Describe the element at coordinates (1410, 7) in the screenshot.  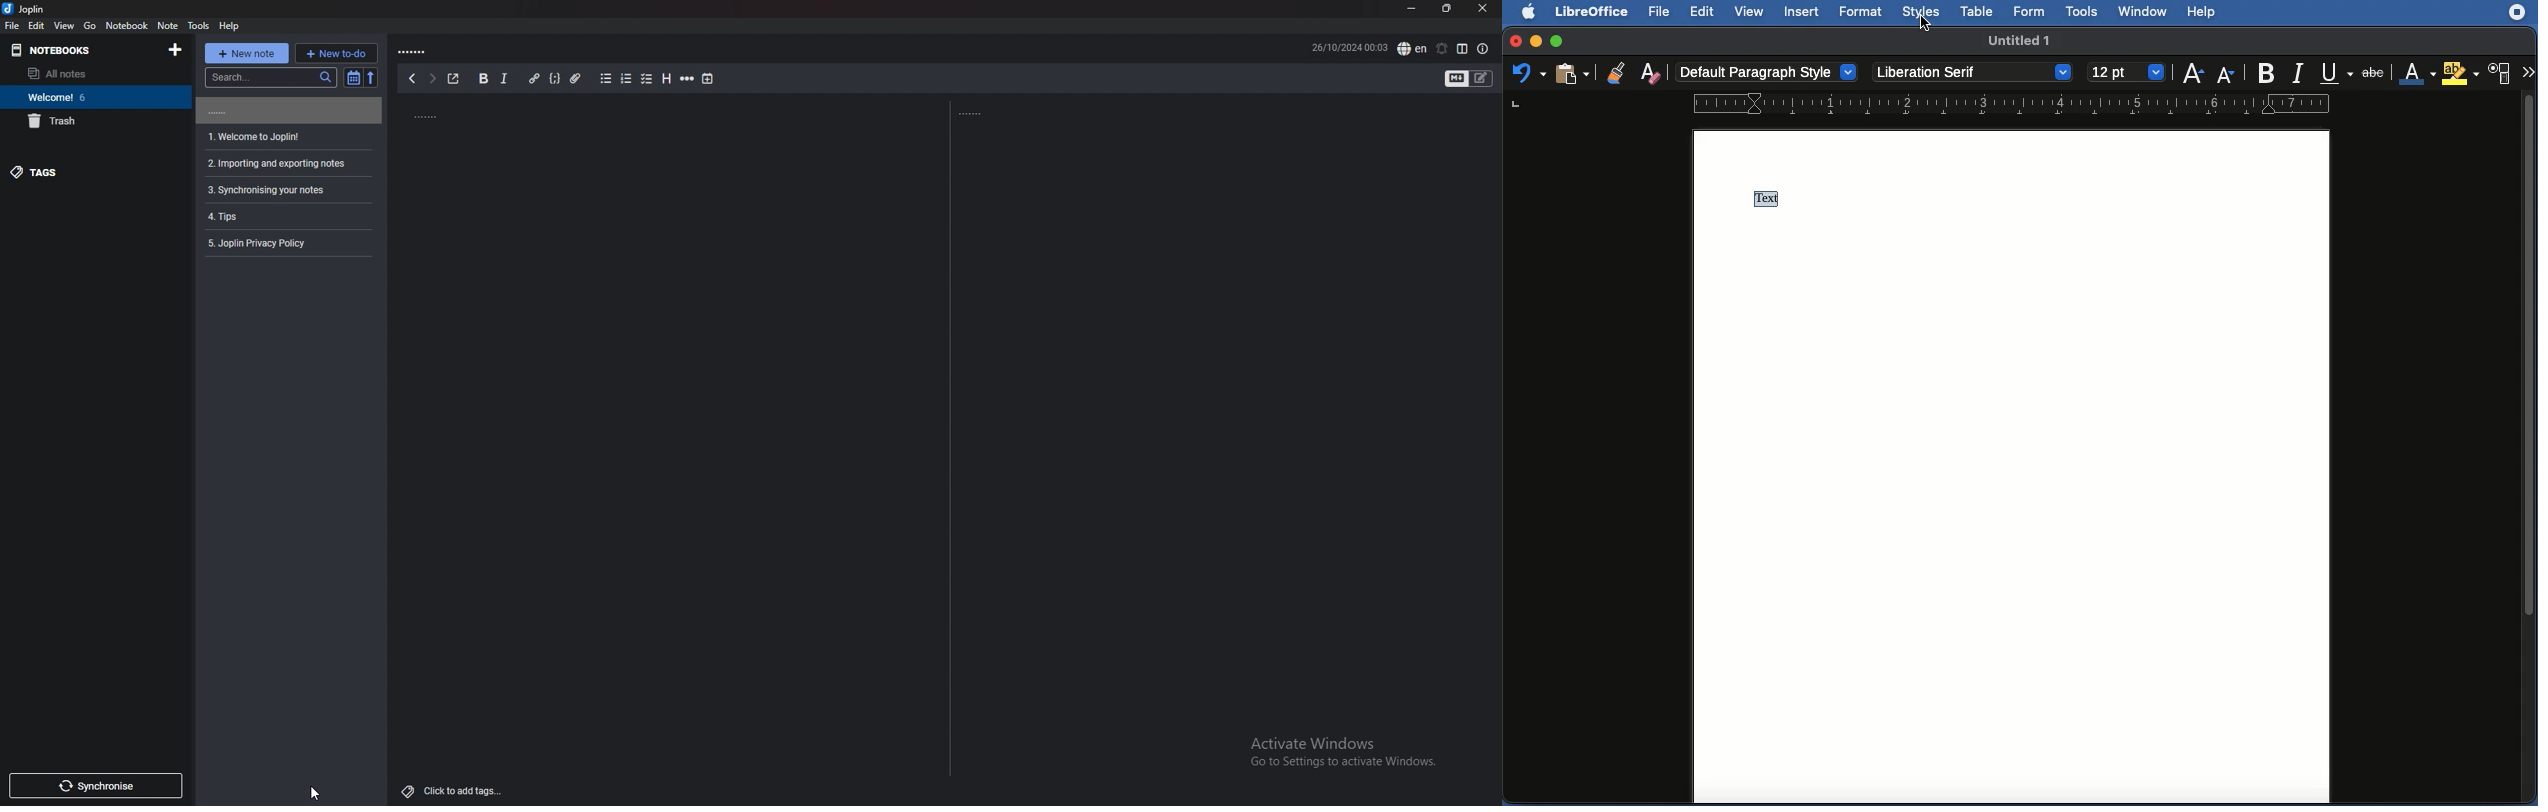
I see `minimize` at that location.